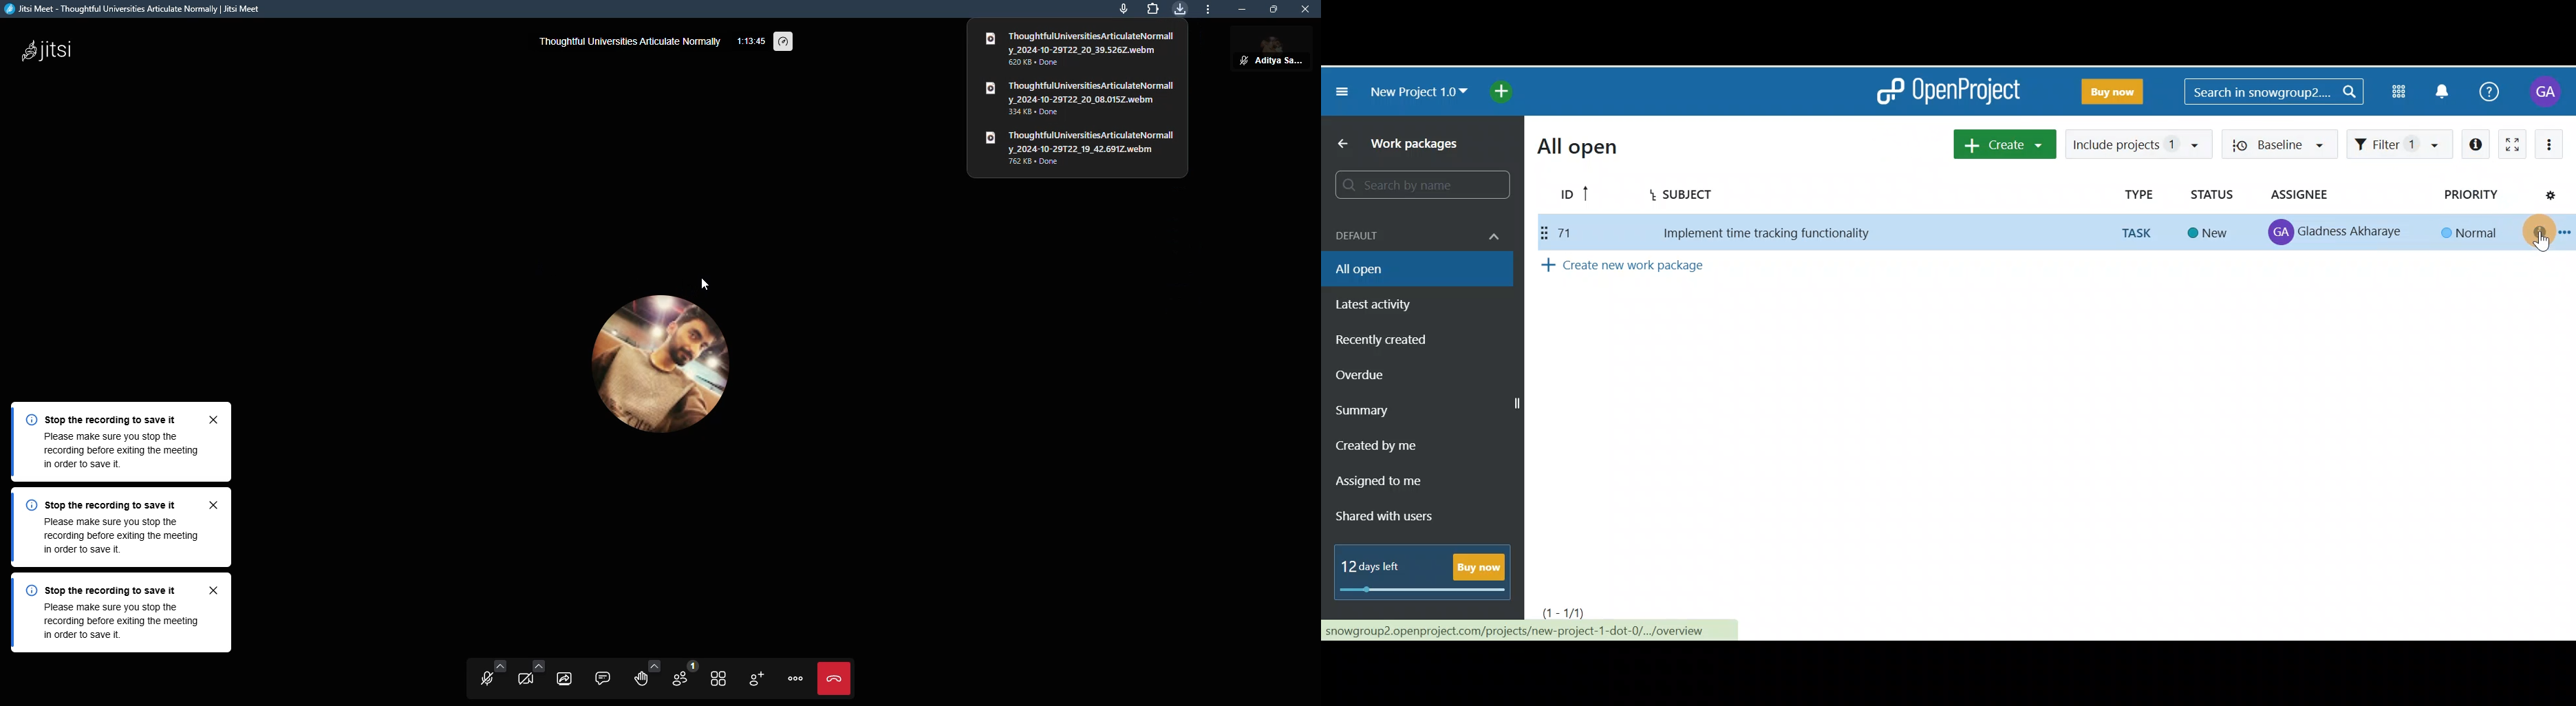 This screenshot has height=728, width=2576. What do you see at coordinates (1392, 516) in the screenshot?
I see `Shared with users` at bounding box center [1392, 516].